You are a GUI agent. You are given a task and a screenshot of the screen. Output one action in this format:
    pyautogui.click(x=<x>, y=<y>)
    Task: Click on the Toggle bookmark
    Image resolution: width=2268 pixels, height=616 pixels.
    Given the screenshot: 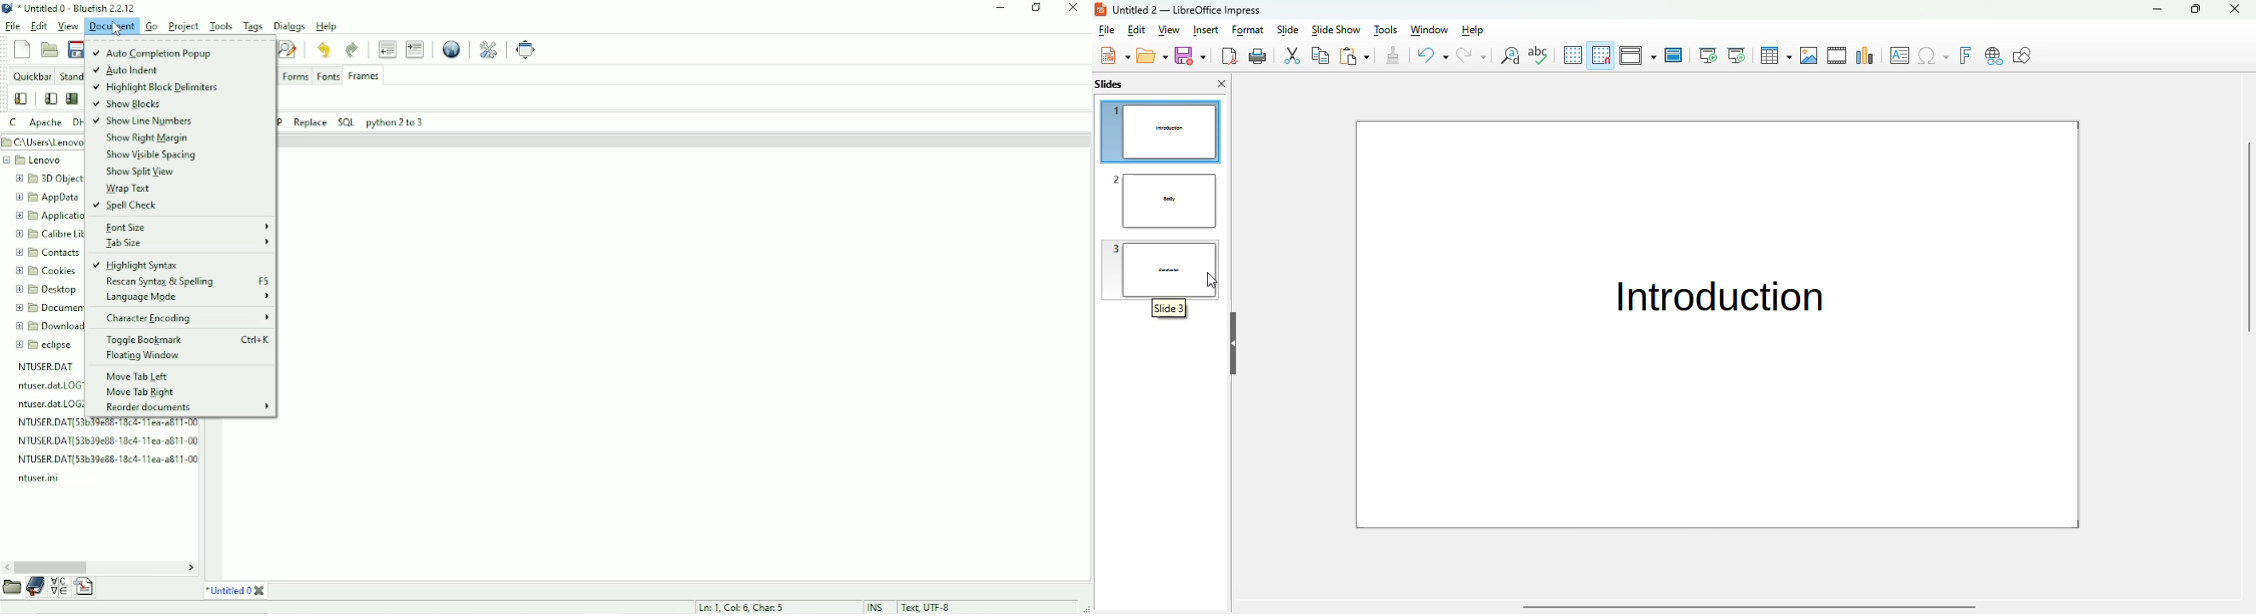 What is the action you would take?
    pyautogui.click(x=188, y=340)
    